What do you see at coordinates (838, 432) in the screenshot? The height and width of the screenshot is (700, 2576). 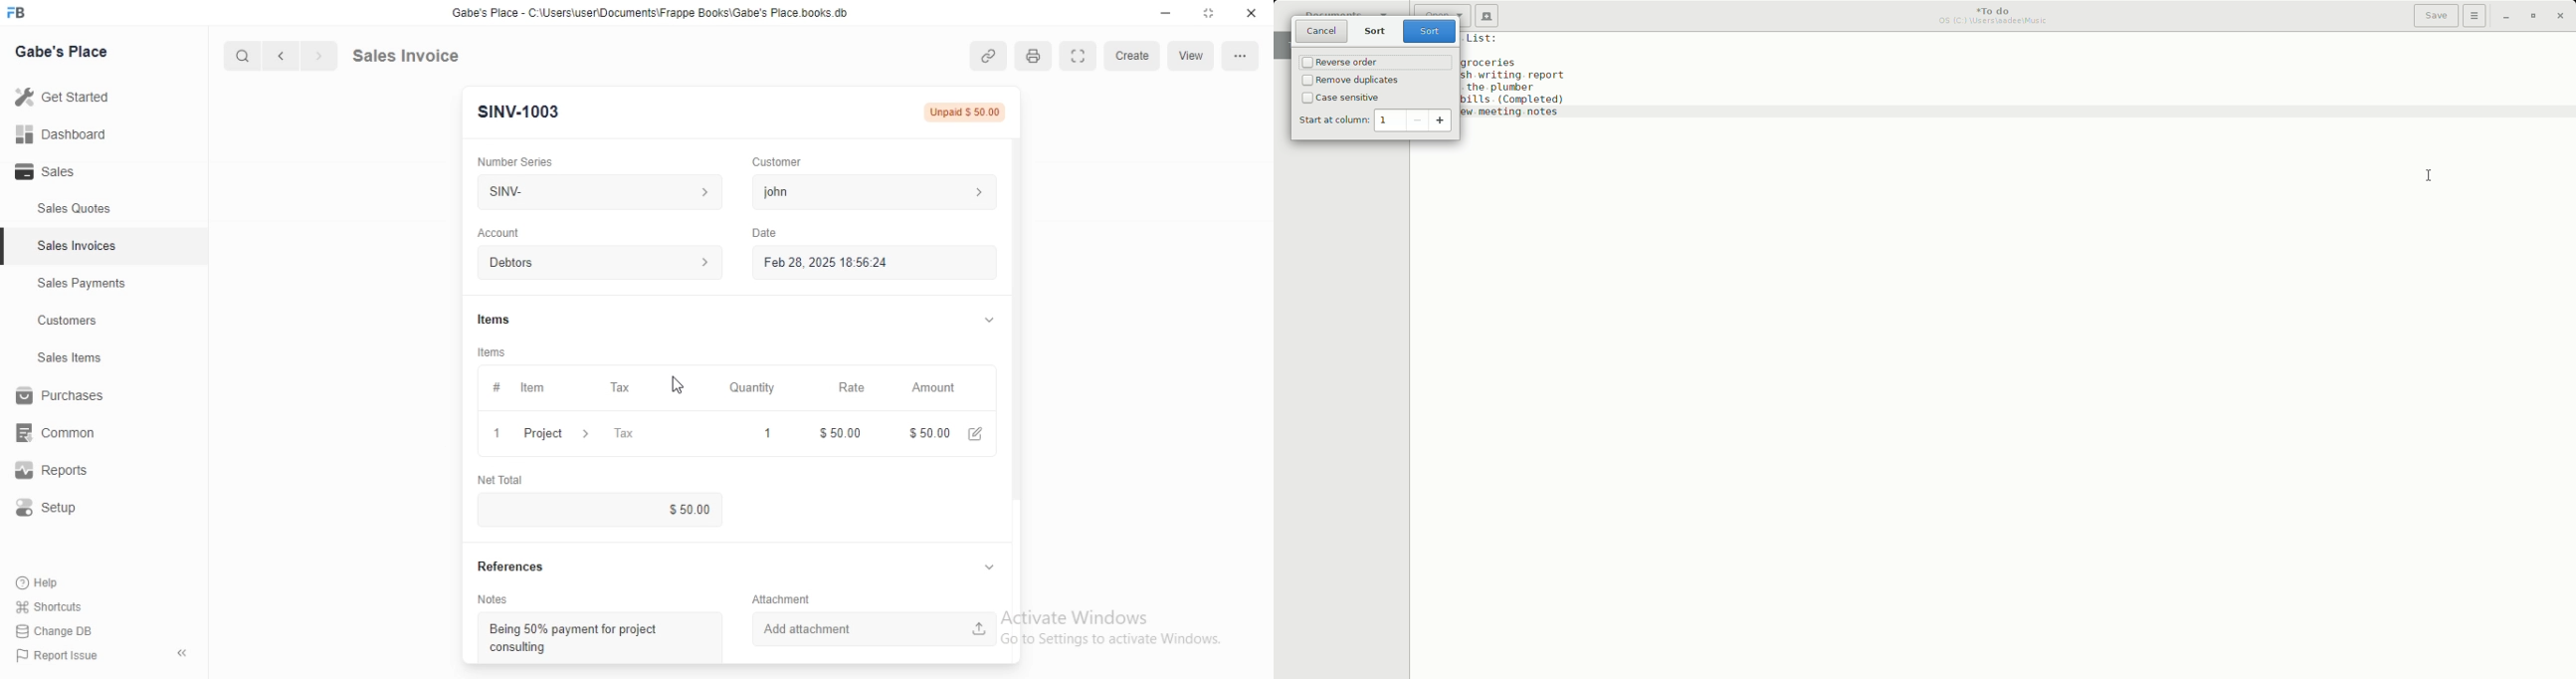 I see `$50.00` at bounding box center [838, 432].